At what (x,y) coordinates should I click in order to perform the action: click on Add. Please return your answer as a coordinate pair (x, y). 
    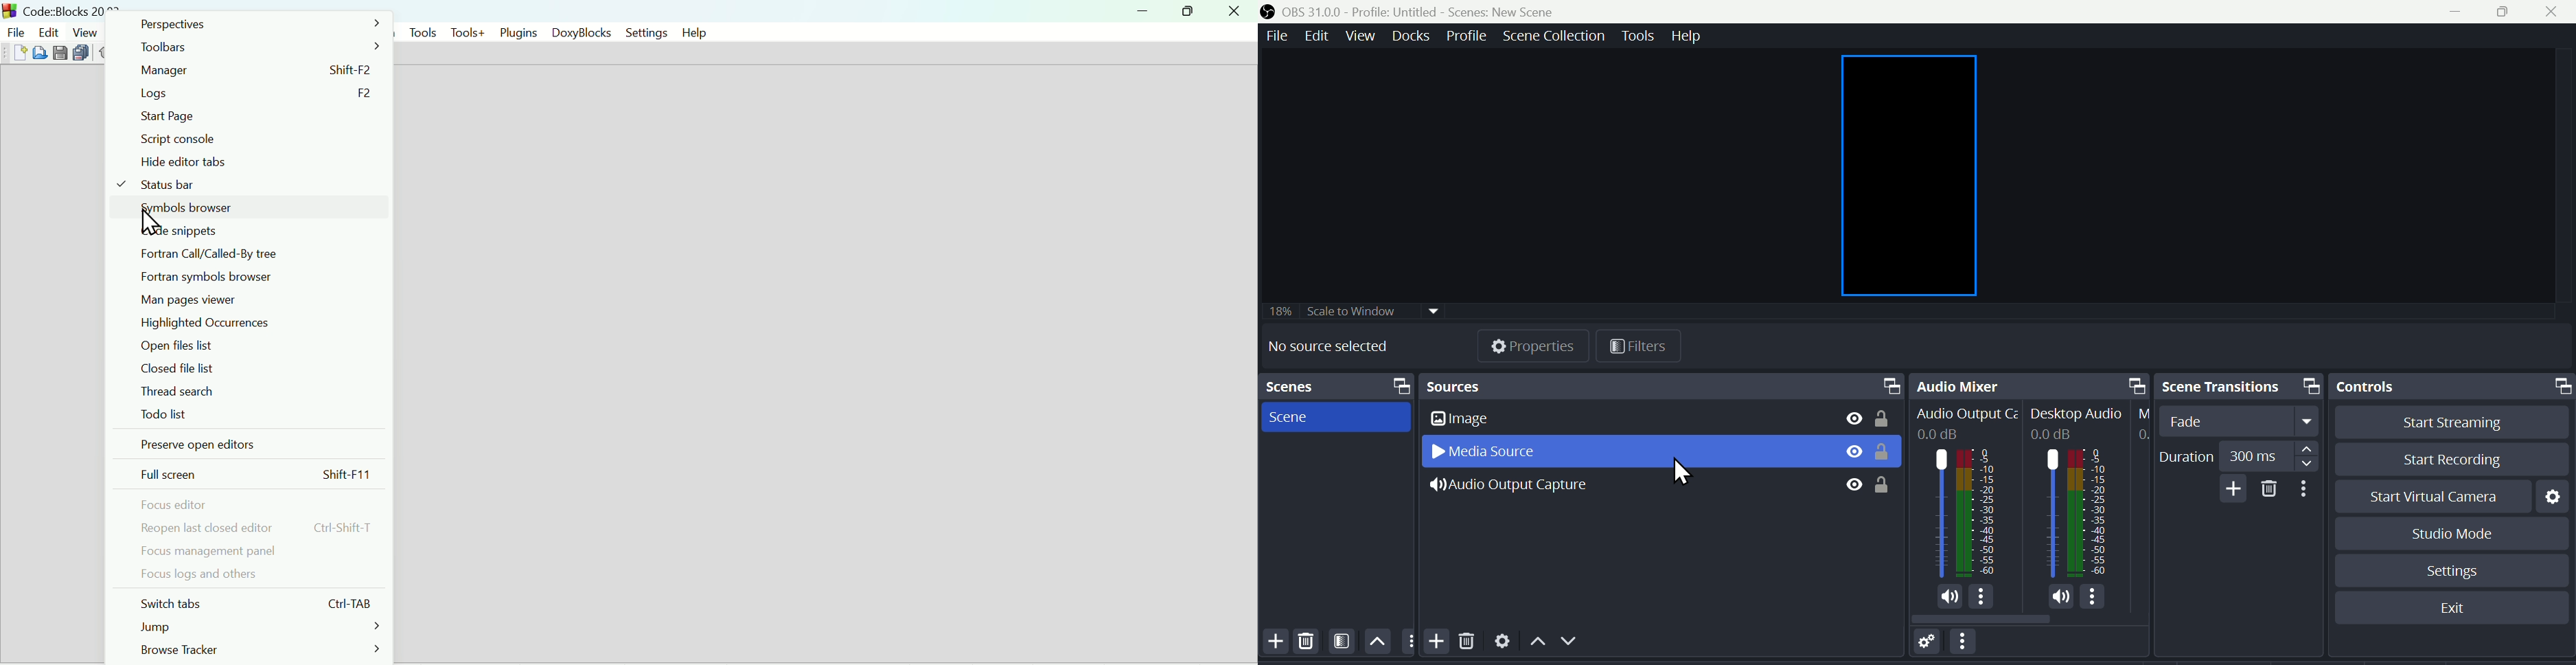
    Looking at the image, I should click on (1434, 640).